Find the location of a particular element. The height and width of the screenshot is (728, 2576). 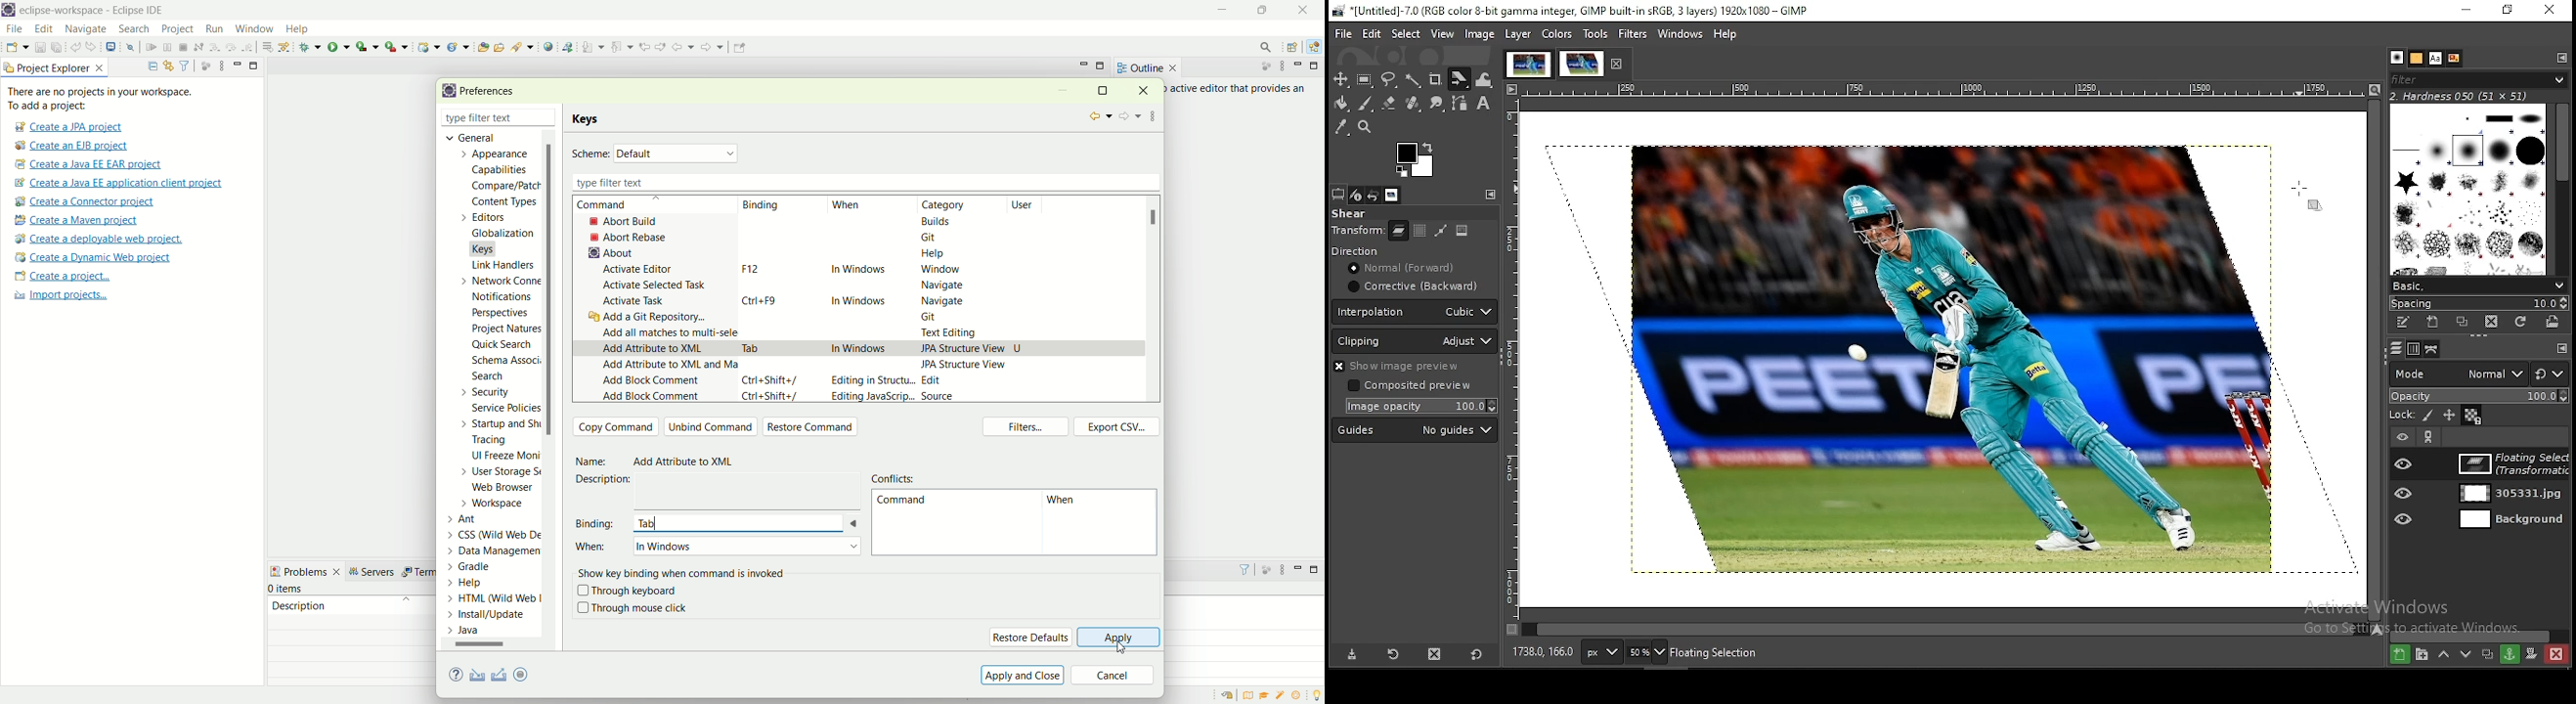

maximize is located at coordinates (1266, 10).